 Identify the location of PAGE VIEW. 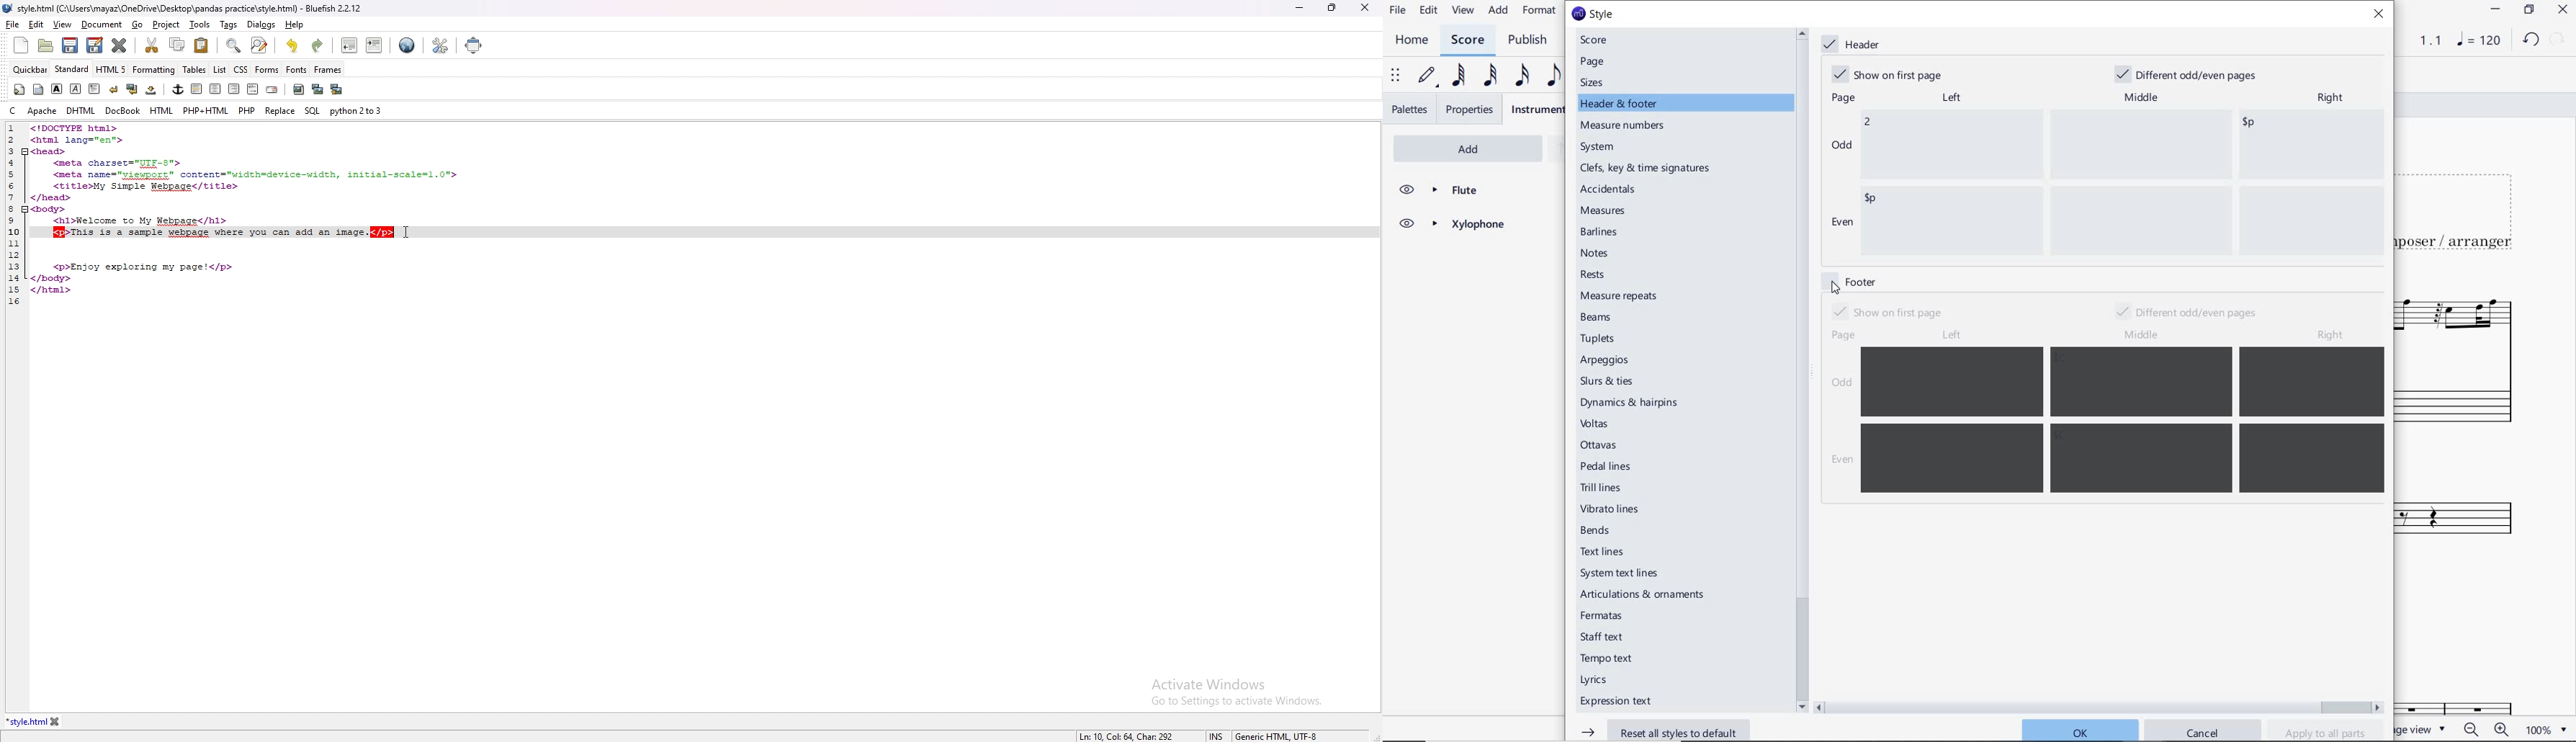
(2425, 728).